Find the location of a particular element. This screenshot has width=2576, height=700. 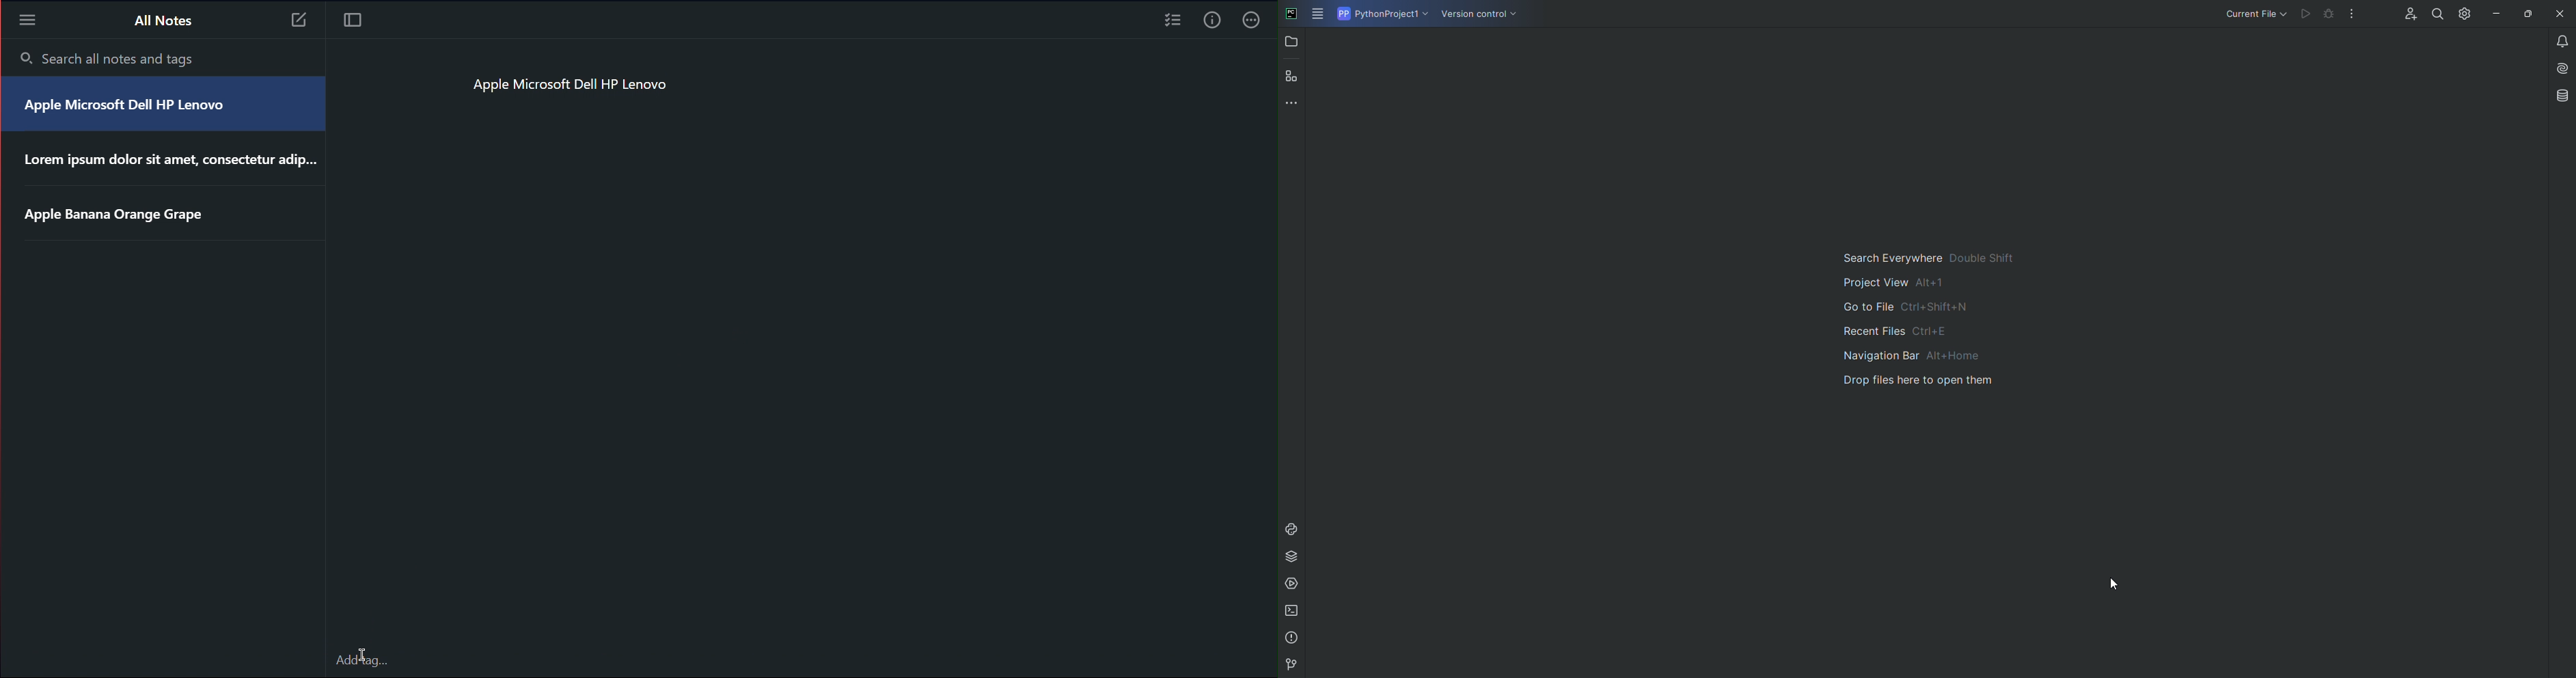

Python project is located at coordinates (1381, 14).